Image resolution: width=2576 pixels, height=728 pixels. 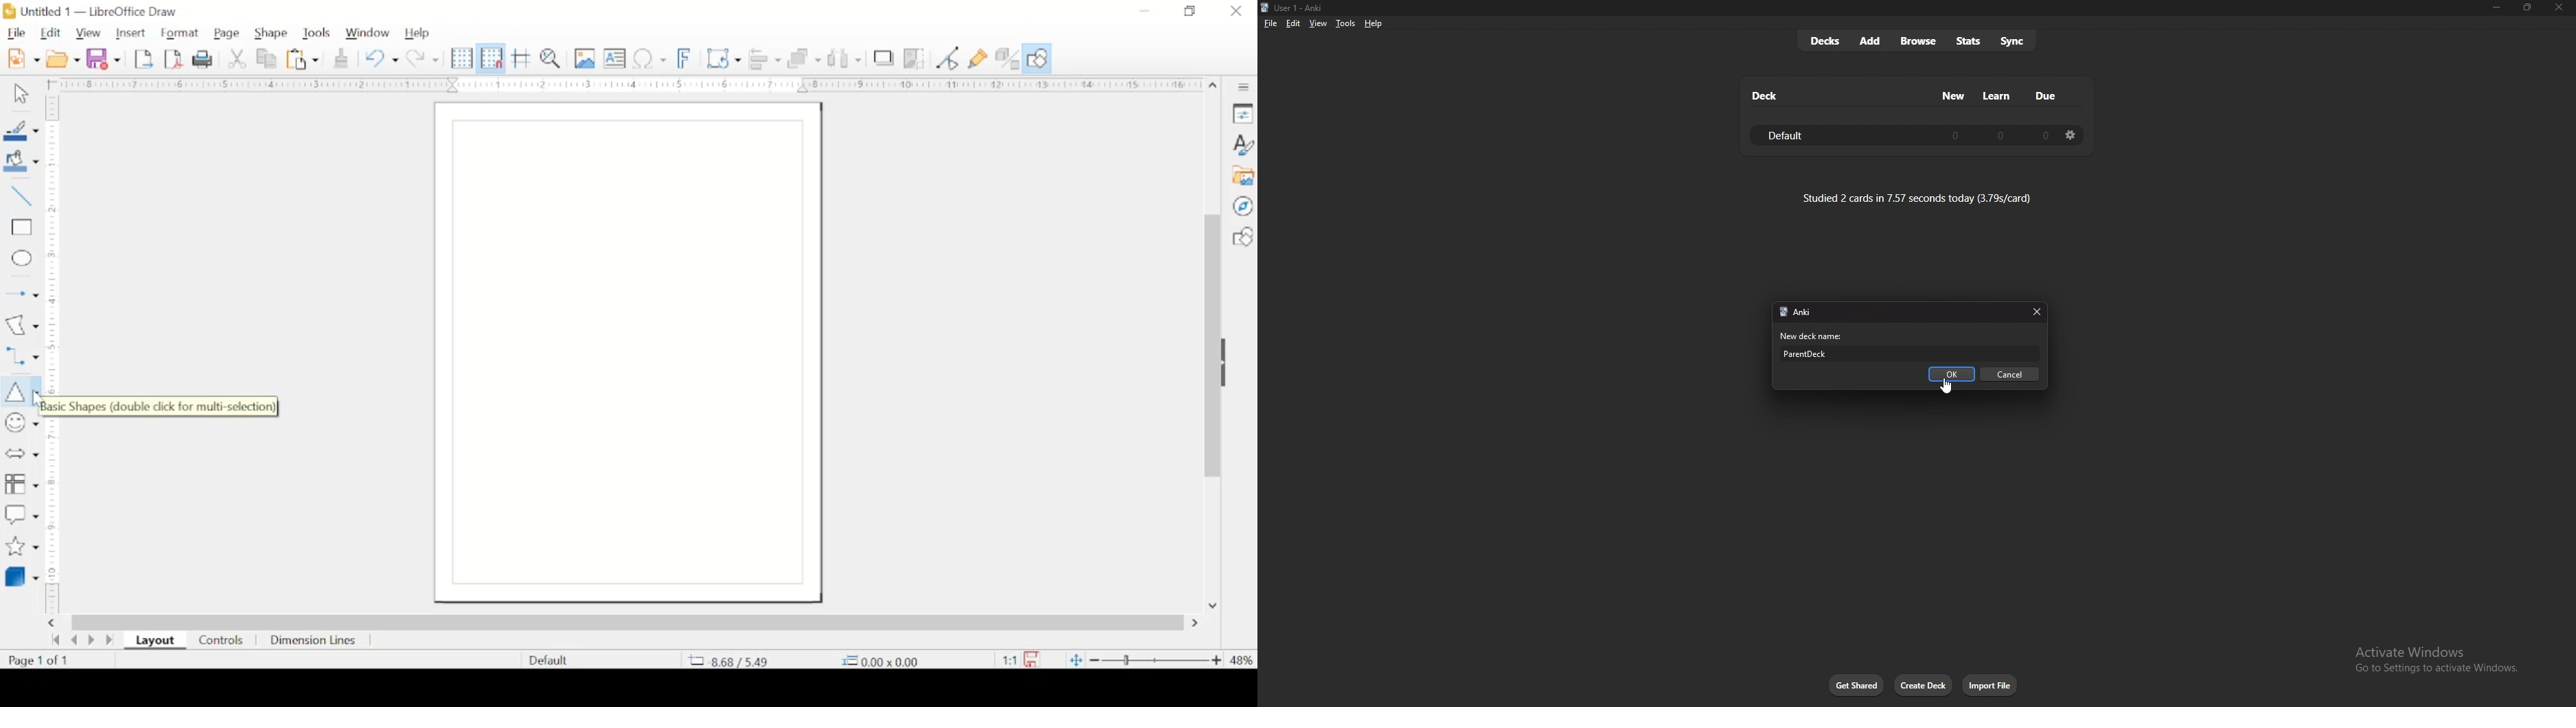 I want to click on cut, so click(x=237, y=59).